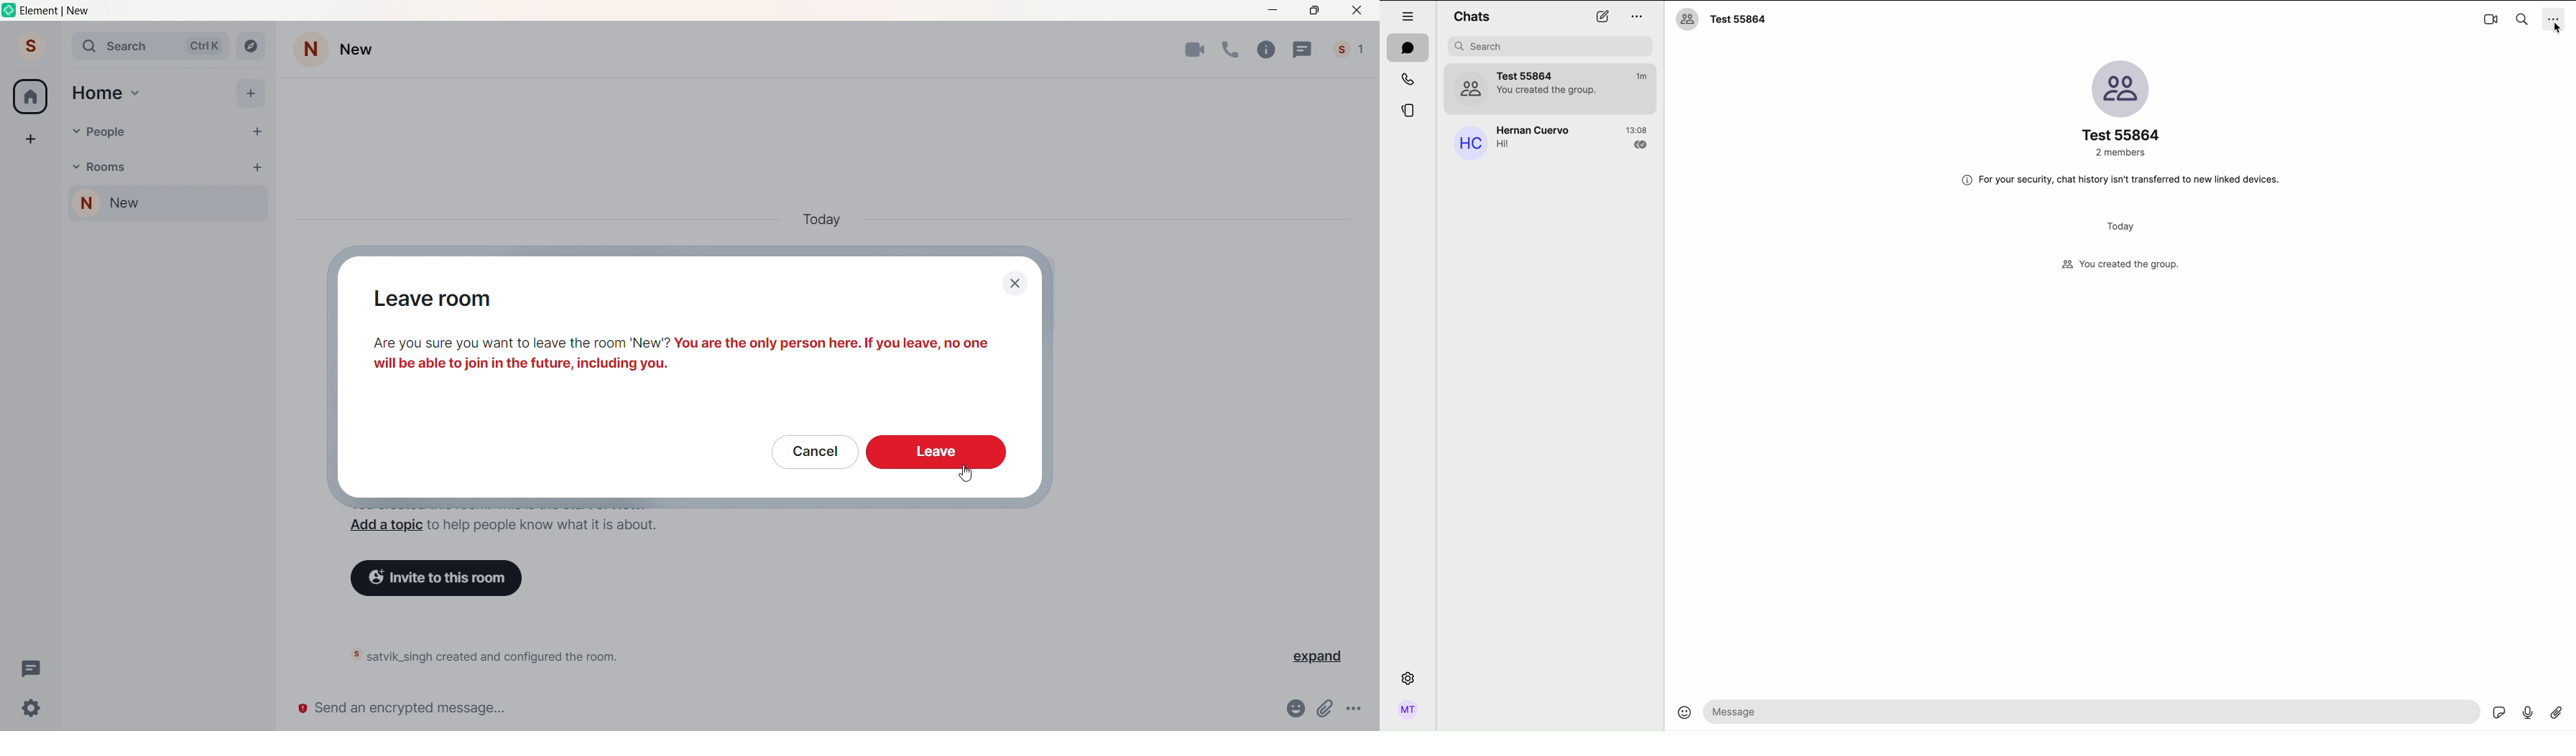 The width and height of the screenshot is (2576, 756). Describe the element at coordinates (259, 132) in the screenshot. I see `Start Chat` at that location.